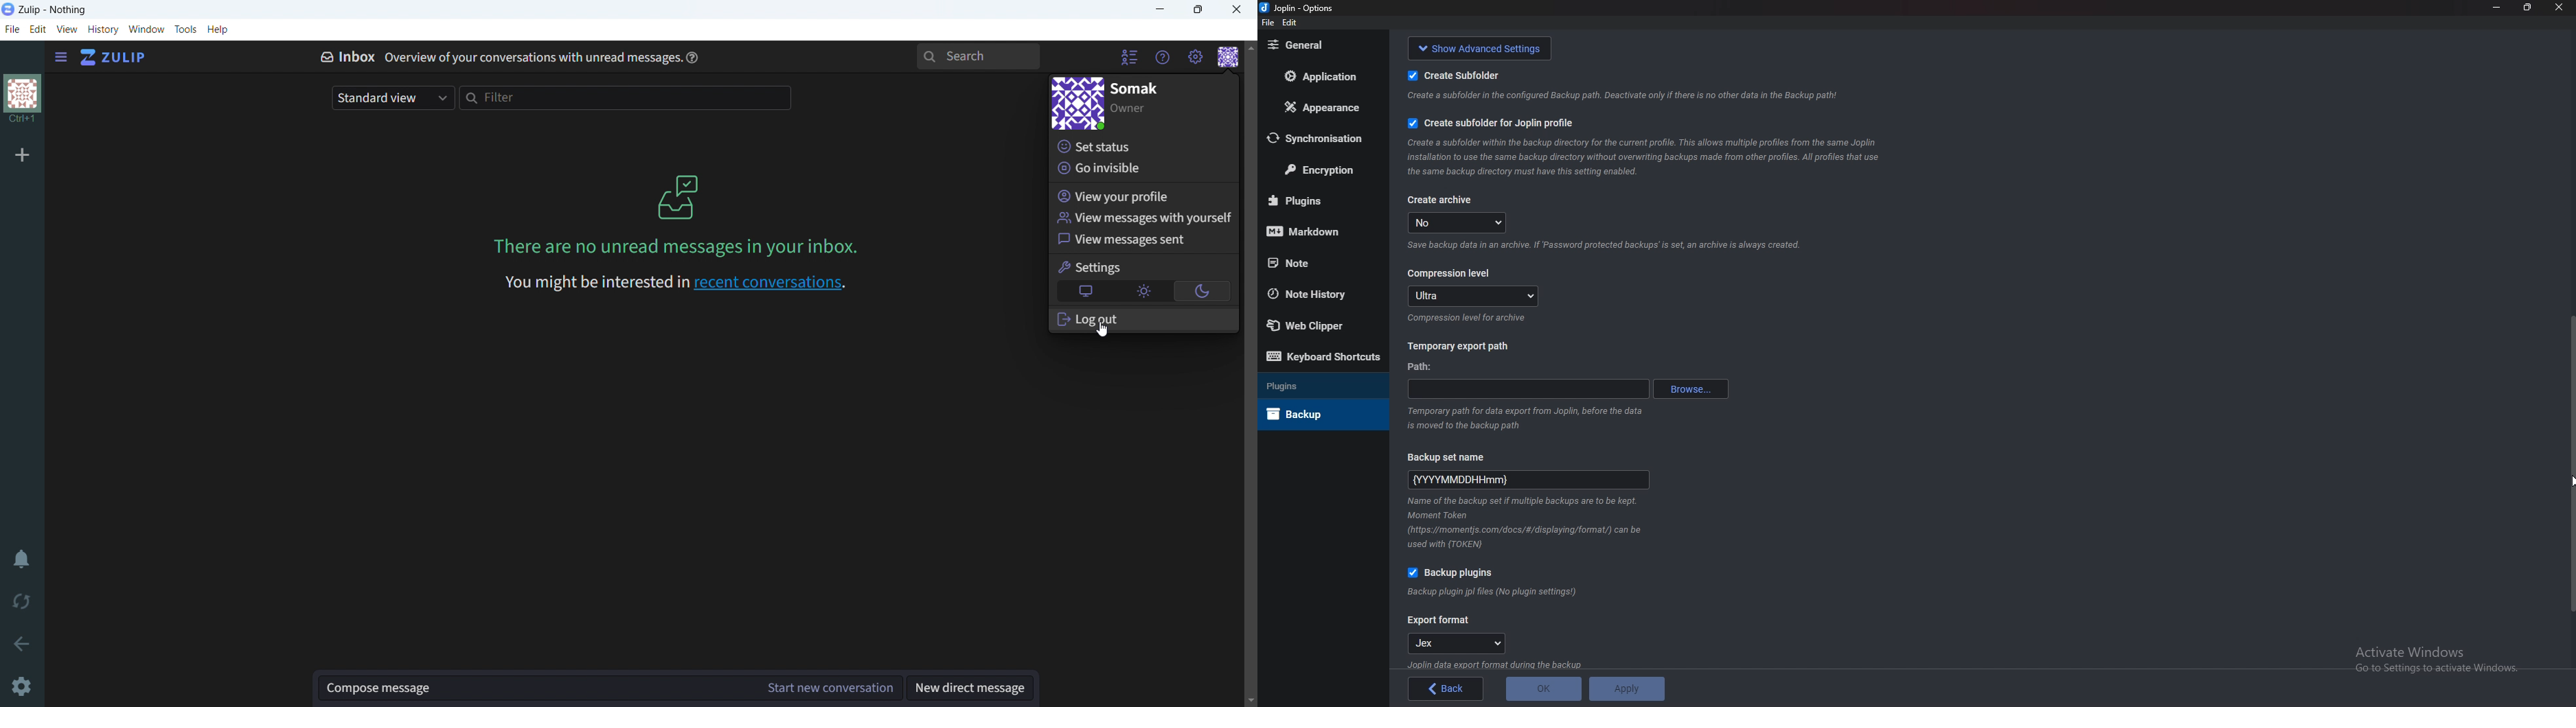 Image resolution: width=2576 pixels, height=728 pixels. I want to click on edit, so click(37, 29).